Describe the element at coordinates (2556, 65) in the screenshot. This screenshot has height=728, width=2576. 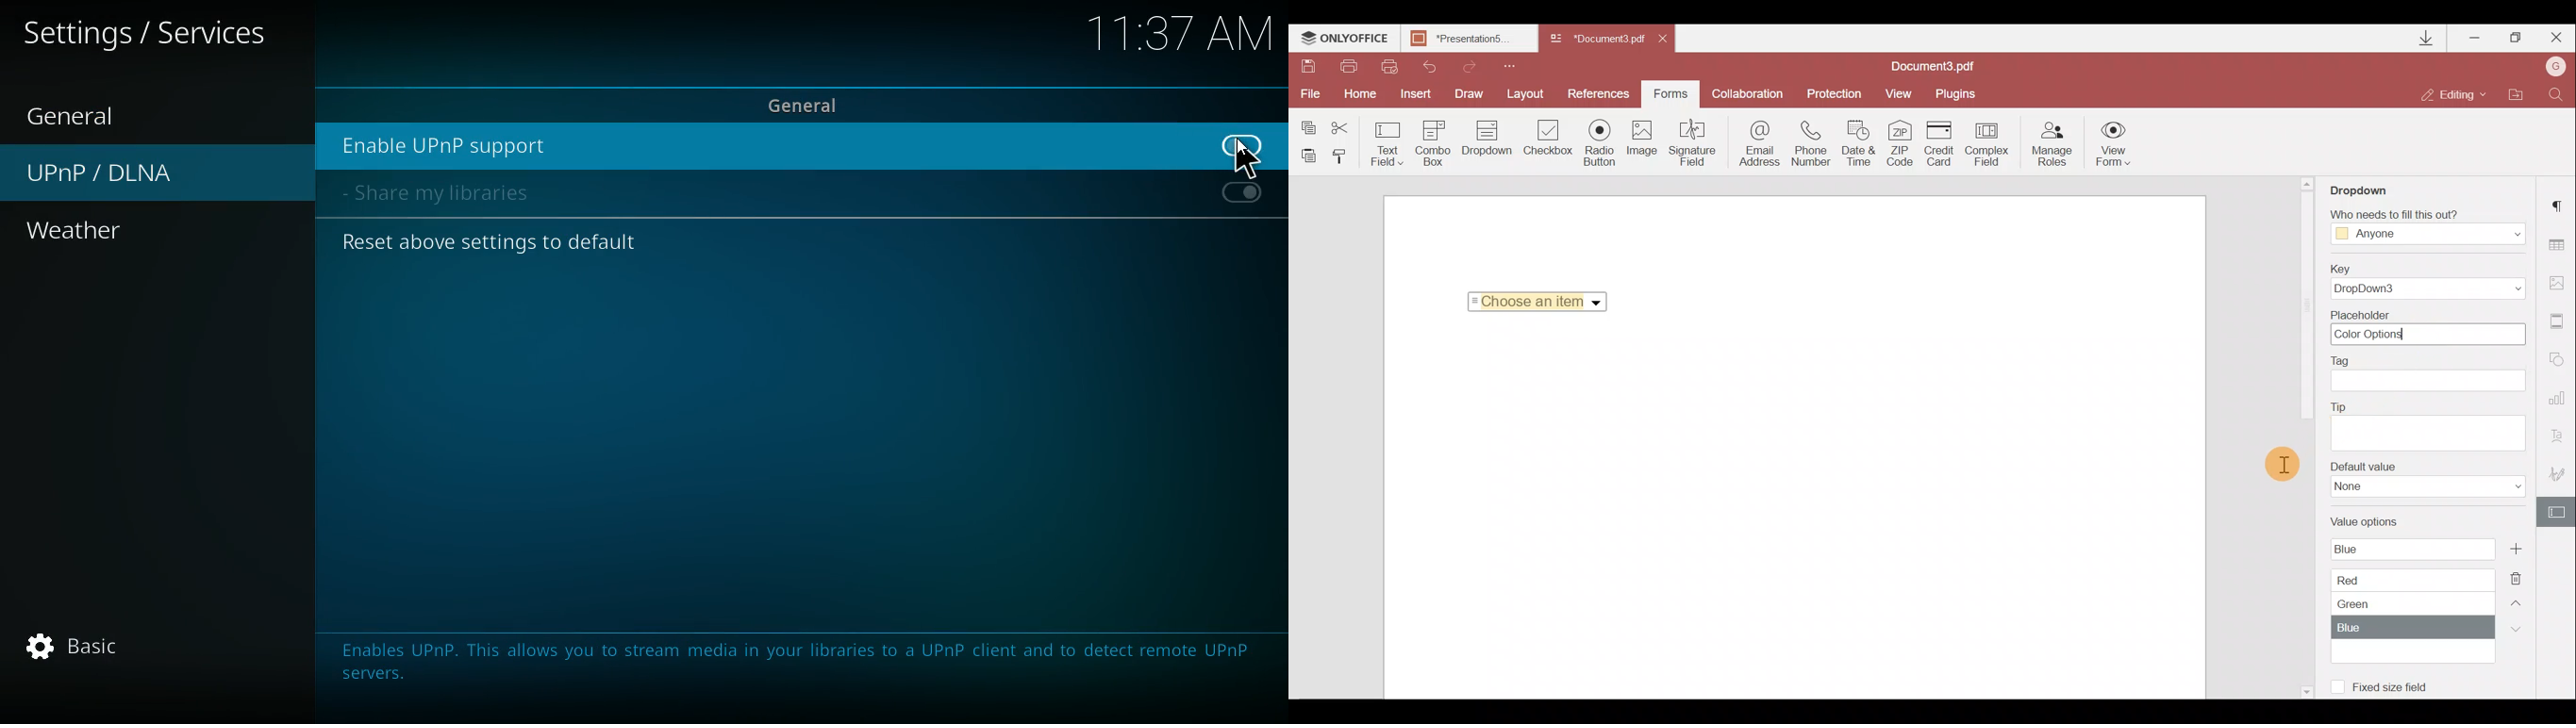
I see `Account name` at that location.